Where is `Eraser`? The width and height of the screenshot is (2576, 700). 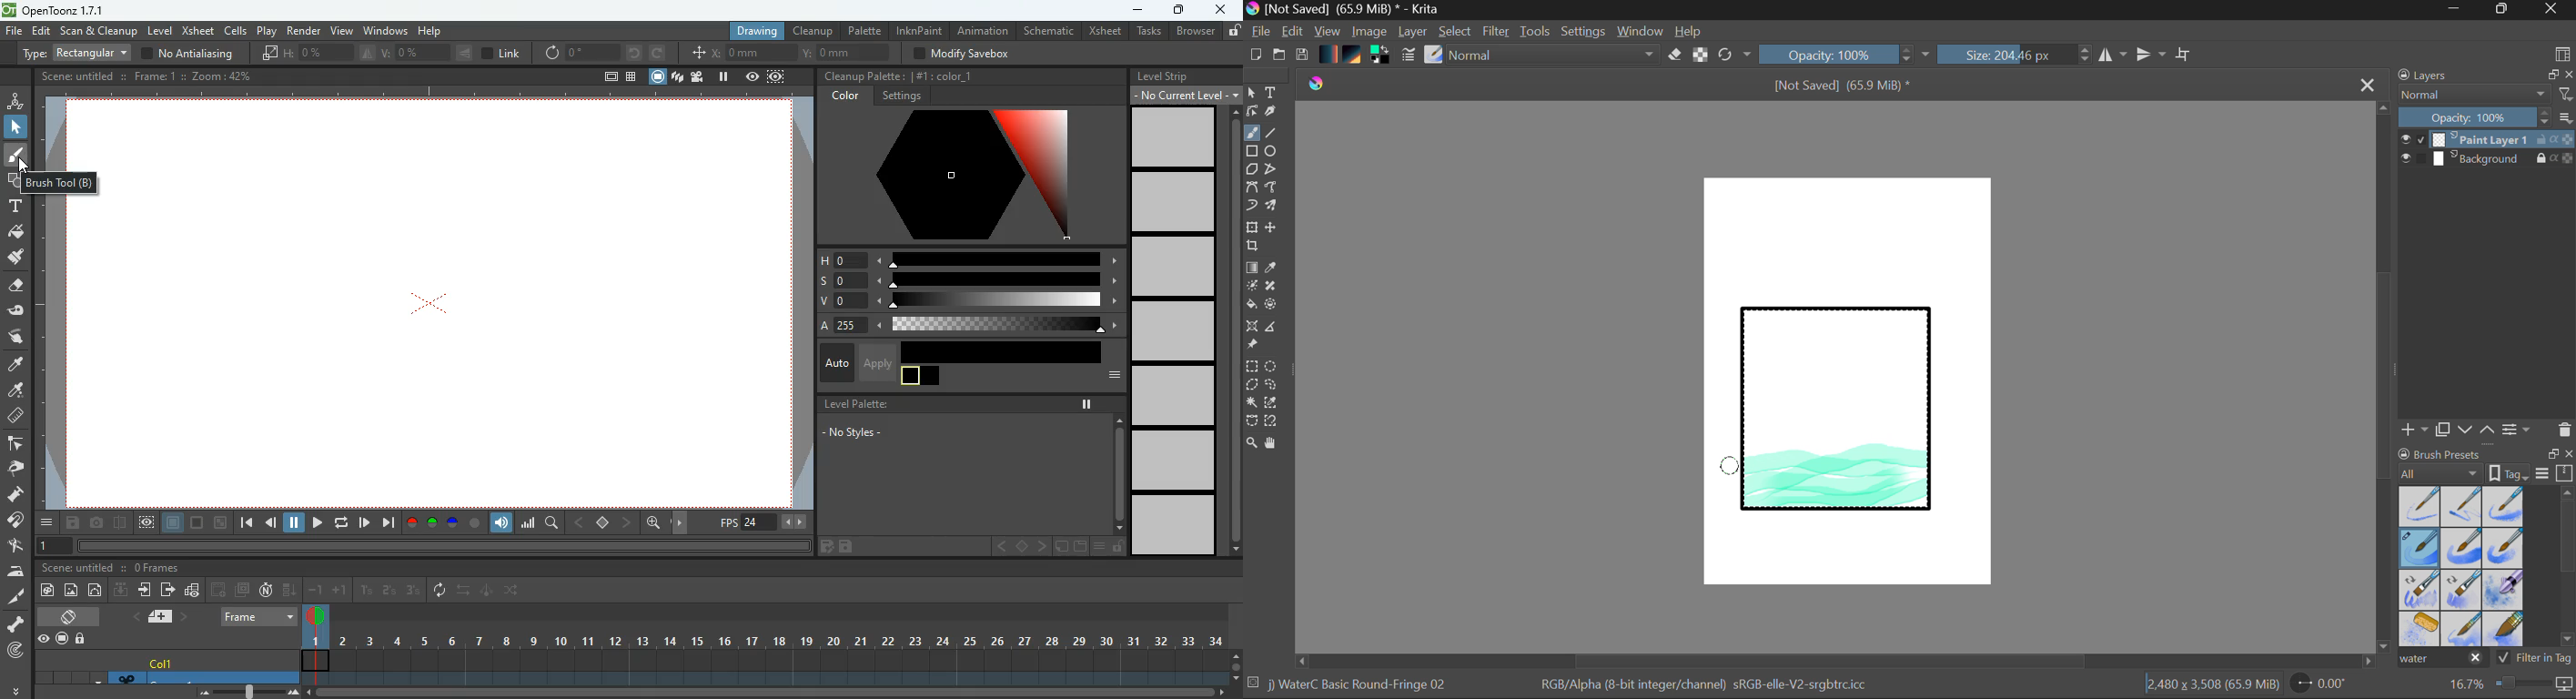 Eraser is located at coordinates (1676, 55).